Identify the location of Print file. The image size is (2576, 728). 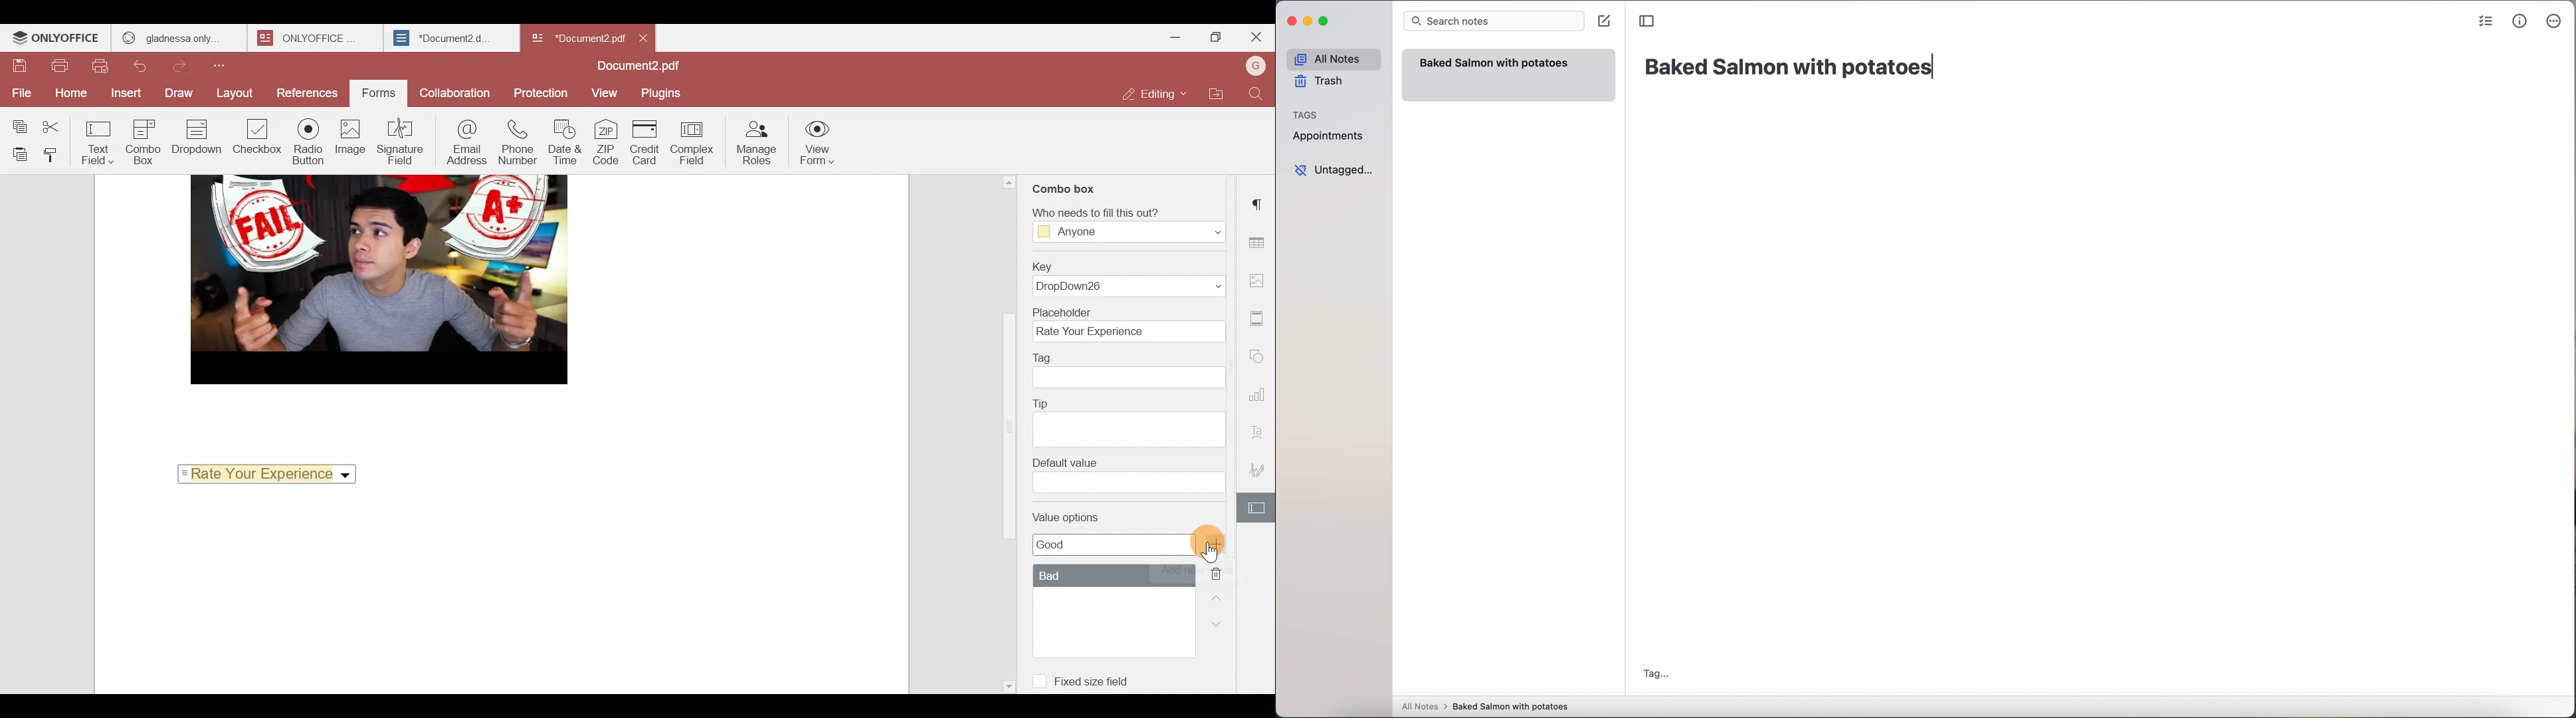
(60, 68).